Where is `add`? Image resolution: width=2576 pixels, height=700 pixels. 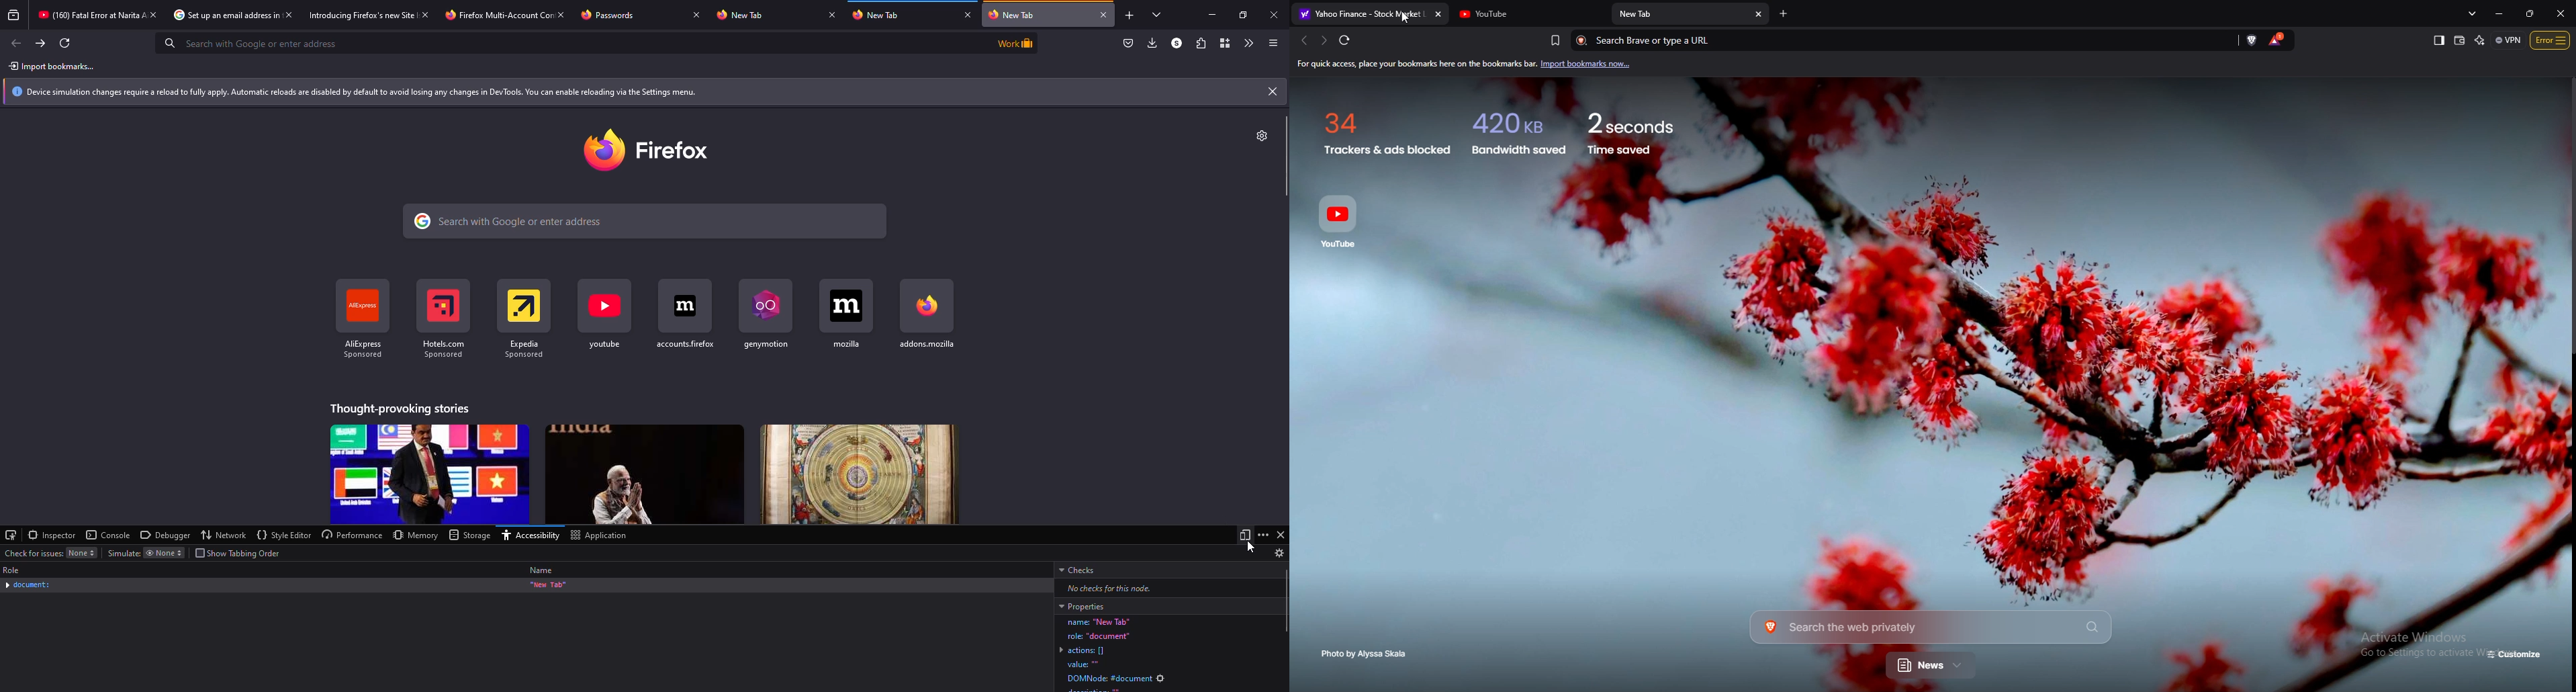 add is located at coordinates (1128, 16).